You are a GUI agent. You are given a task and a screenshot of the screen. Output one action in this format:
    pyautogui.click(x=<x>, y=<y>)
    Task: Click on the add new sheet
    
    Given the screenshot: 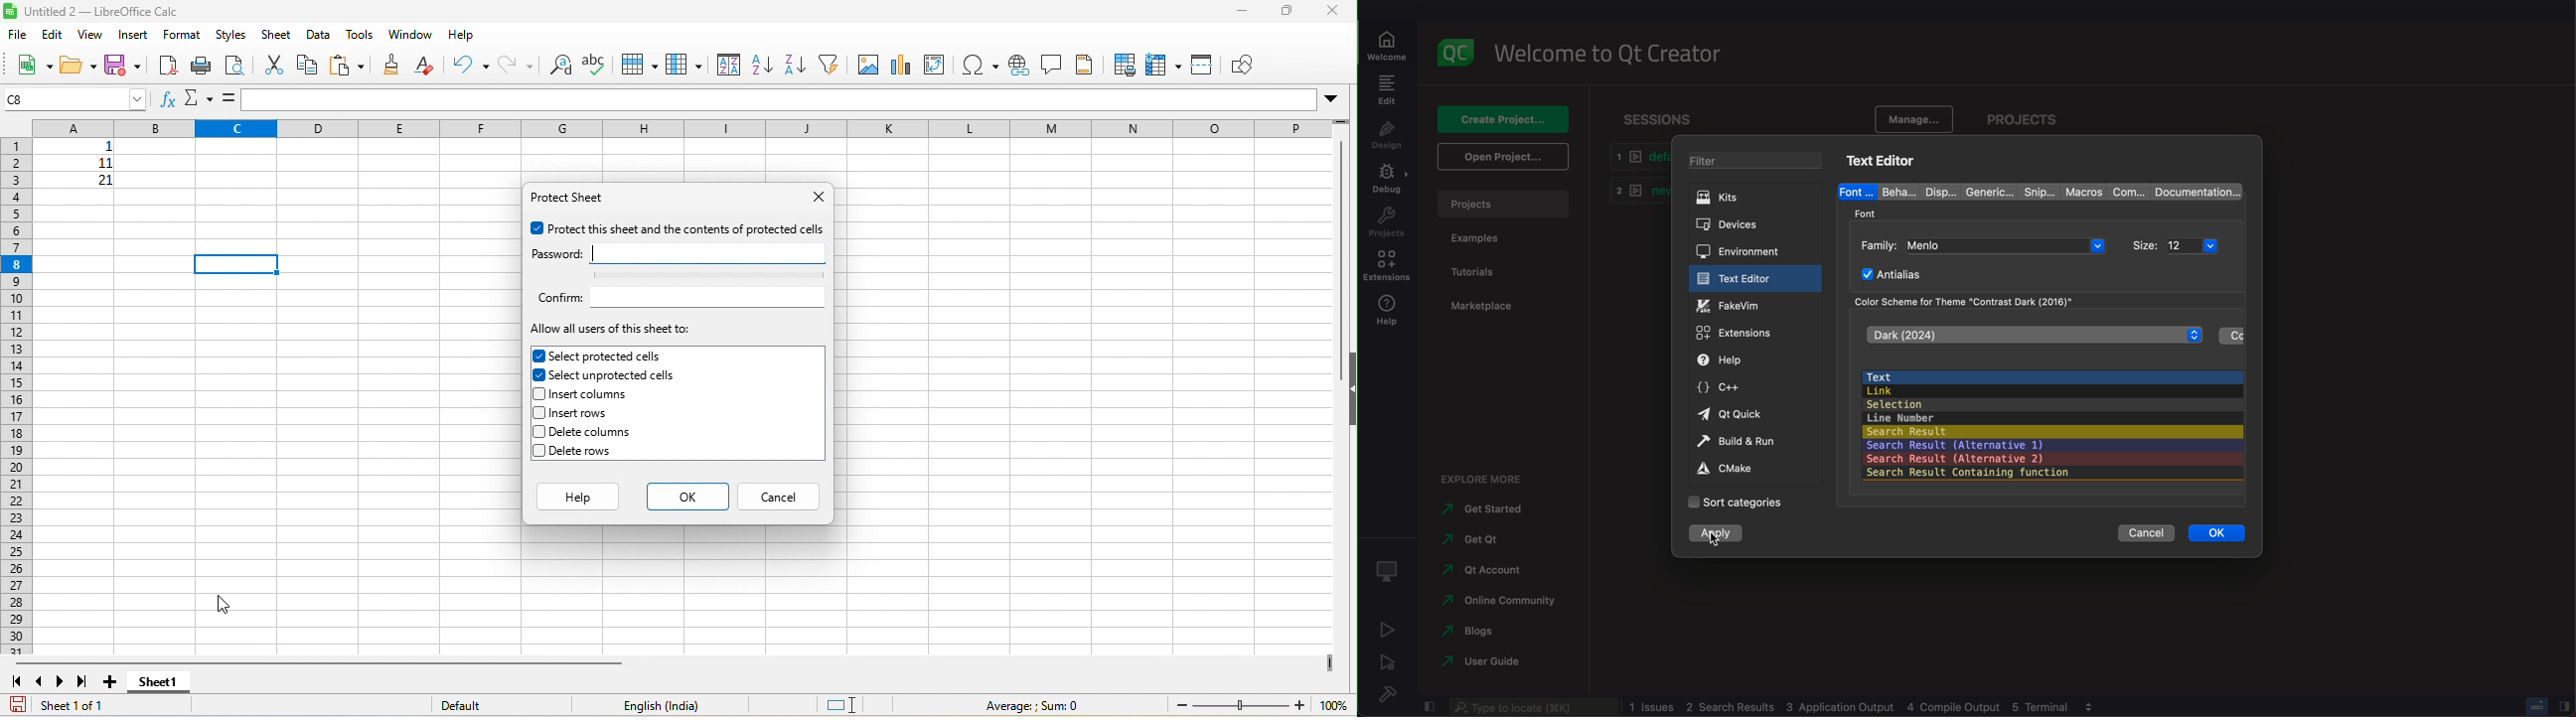 What is the action you would take?
    pyautogui.click(x=111, y=682)
    